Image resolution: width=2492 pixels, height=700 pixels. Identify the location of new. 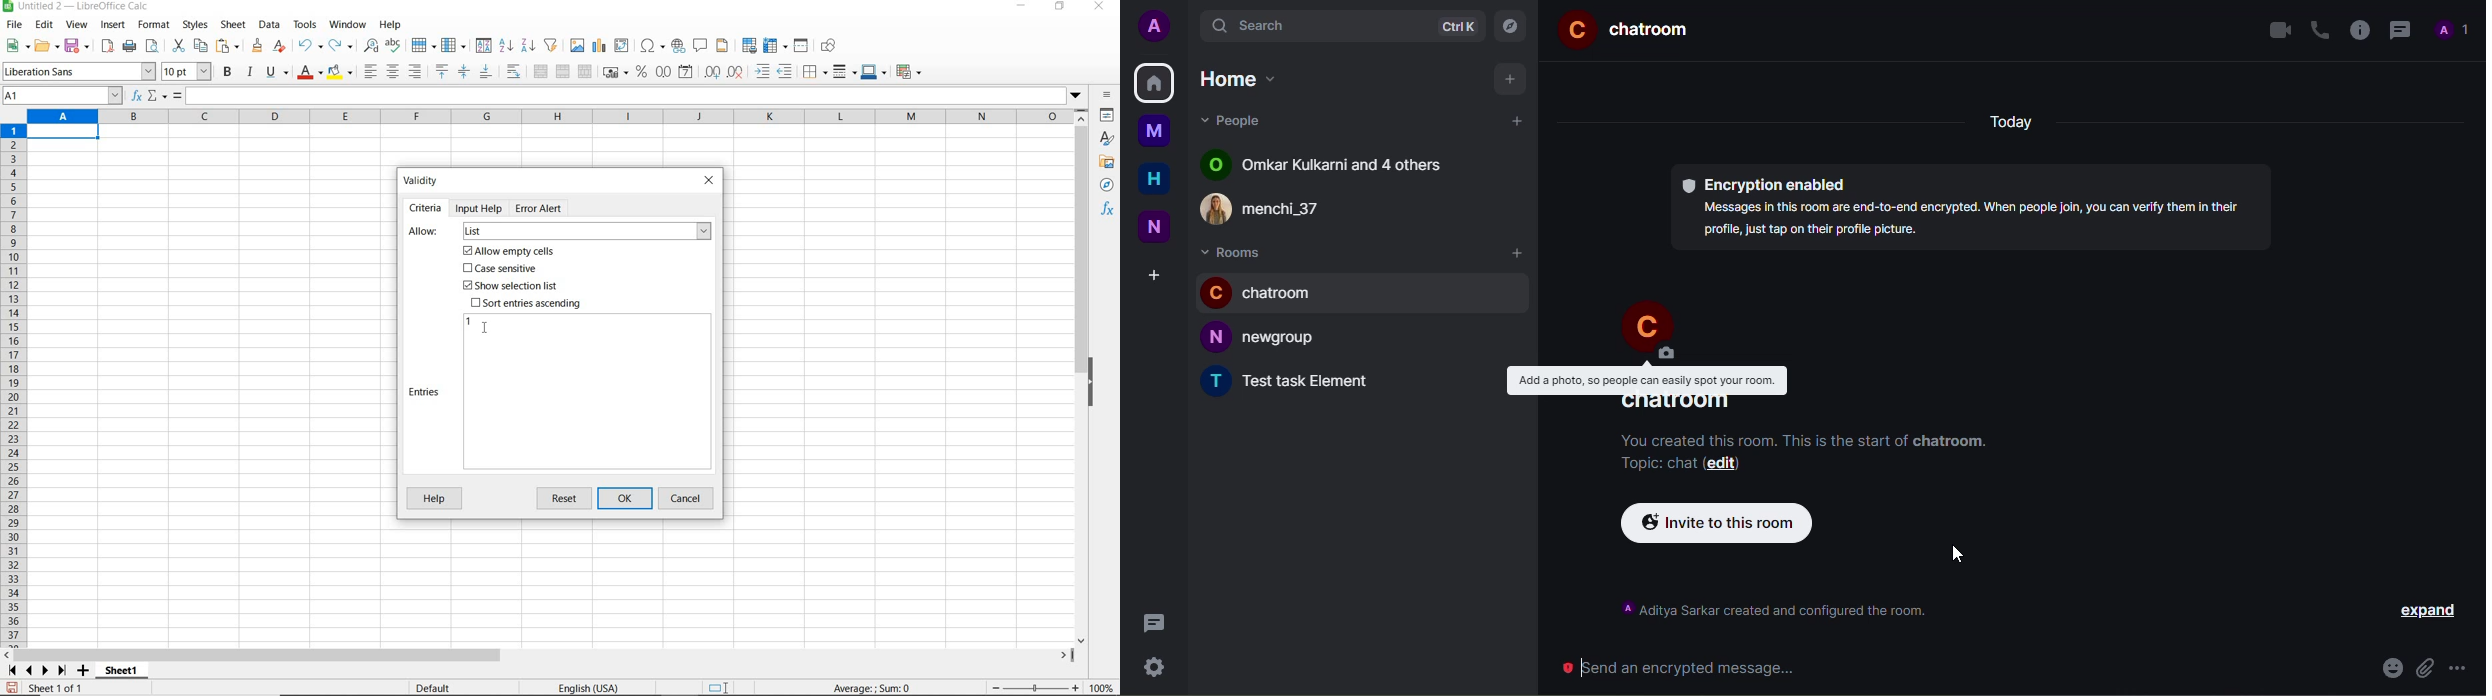
(1154, 228).